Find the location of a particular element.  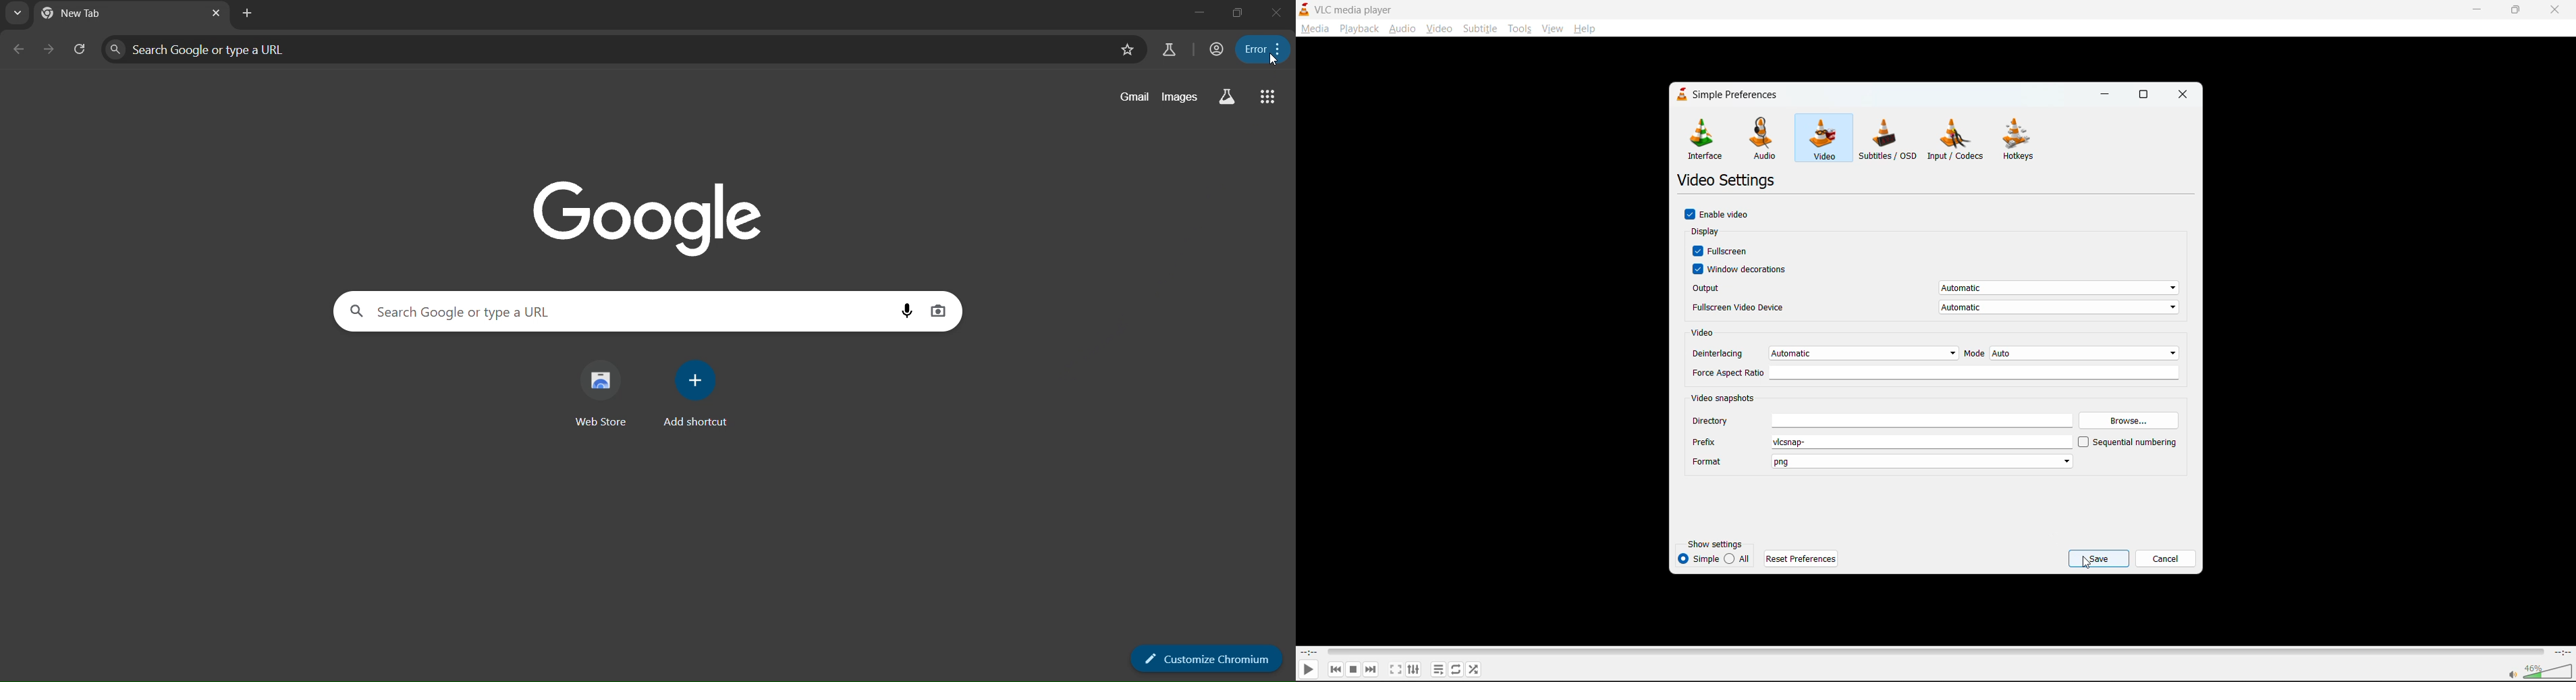

settings is located at coordinates (1412, 669).